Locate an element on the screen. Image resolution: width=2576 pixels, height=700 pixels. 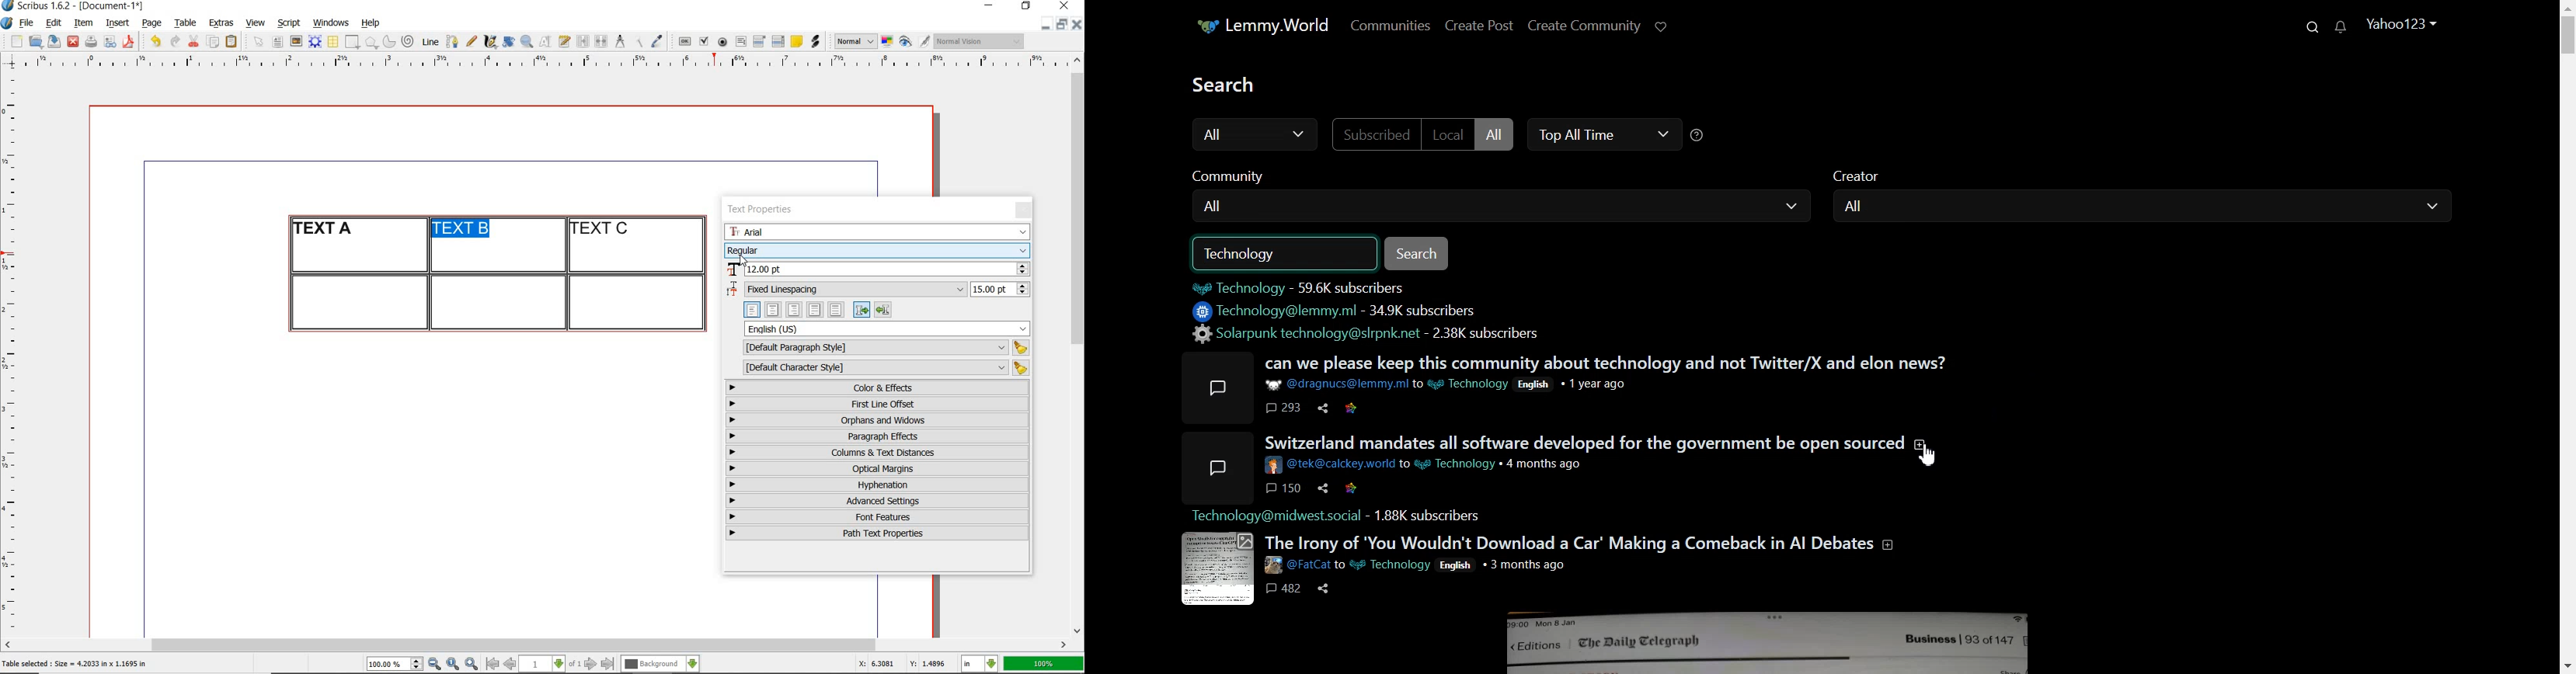
go to first page is located at coordinates (492, 664).